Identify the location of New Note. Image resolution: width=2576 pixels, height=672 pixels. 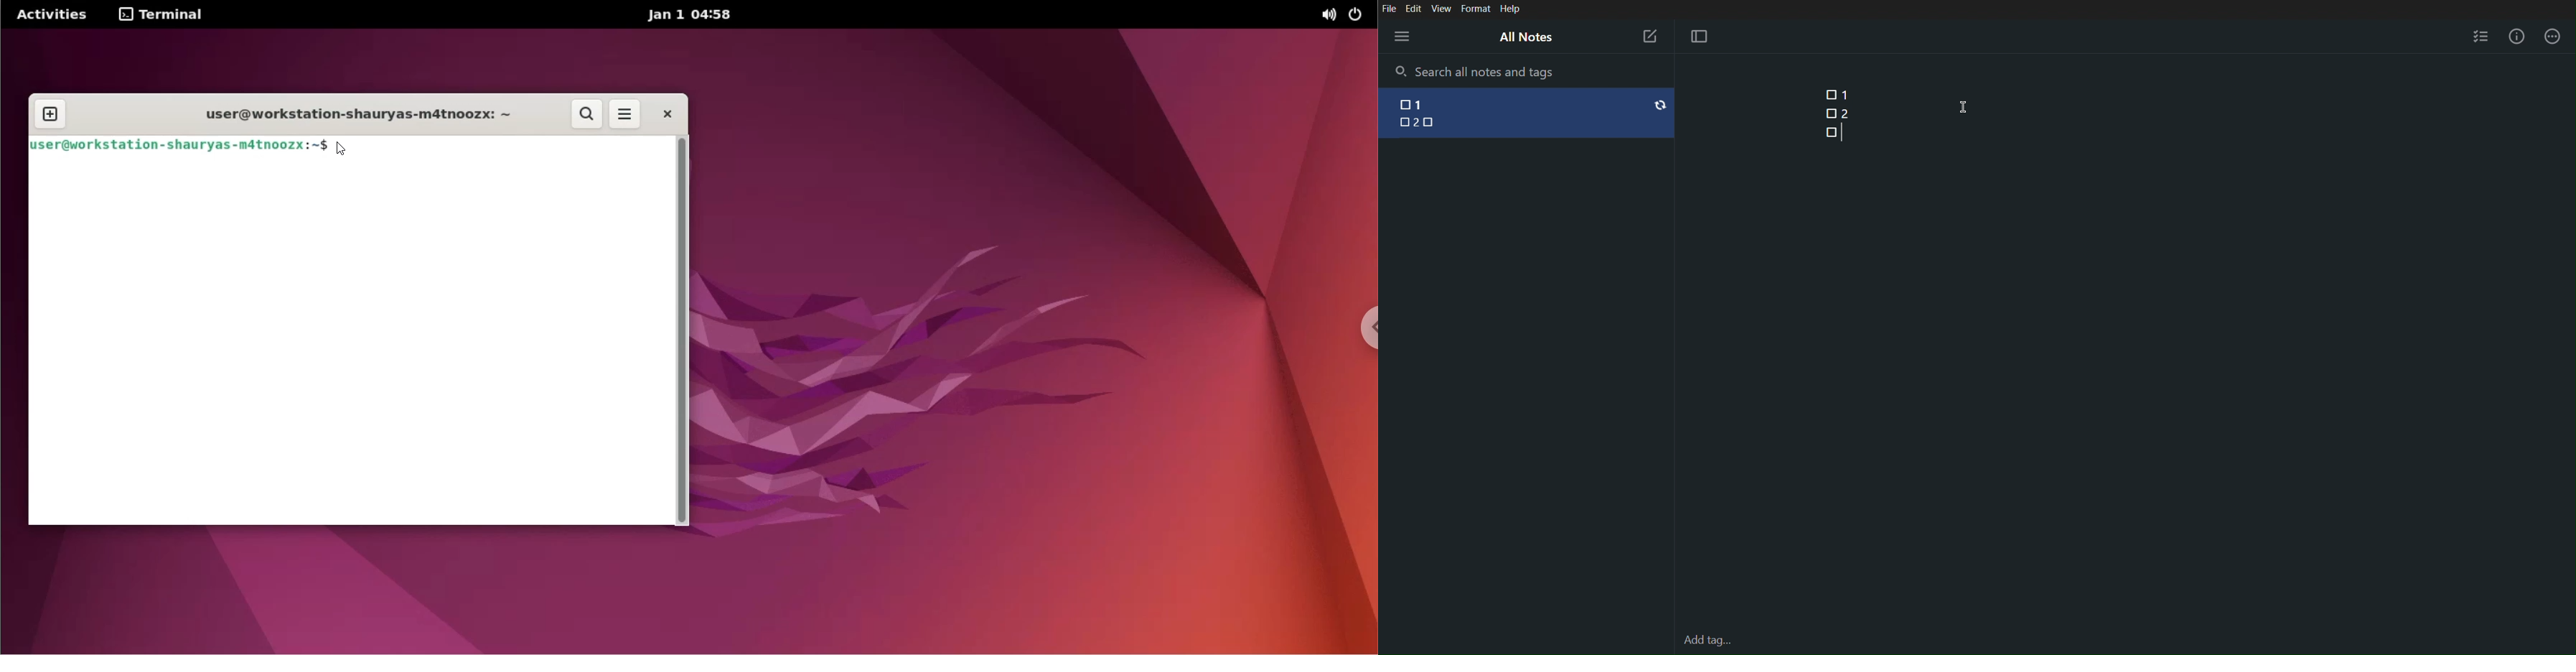
(1649, 36).